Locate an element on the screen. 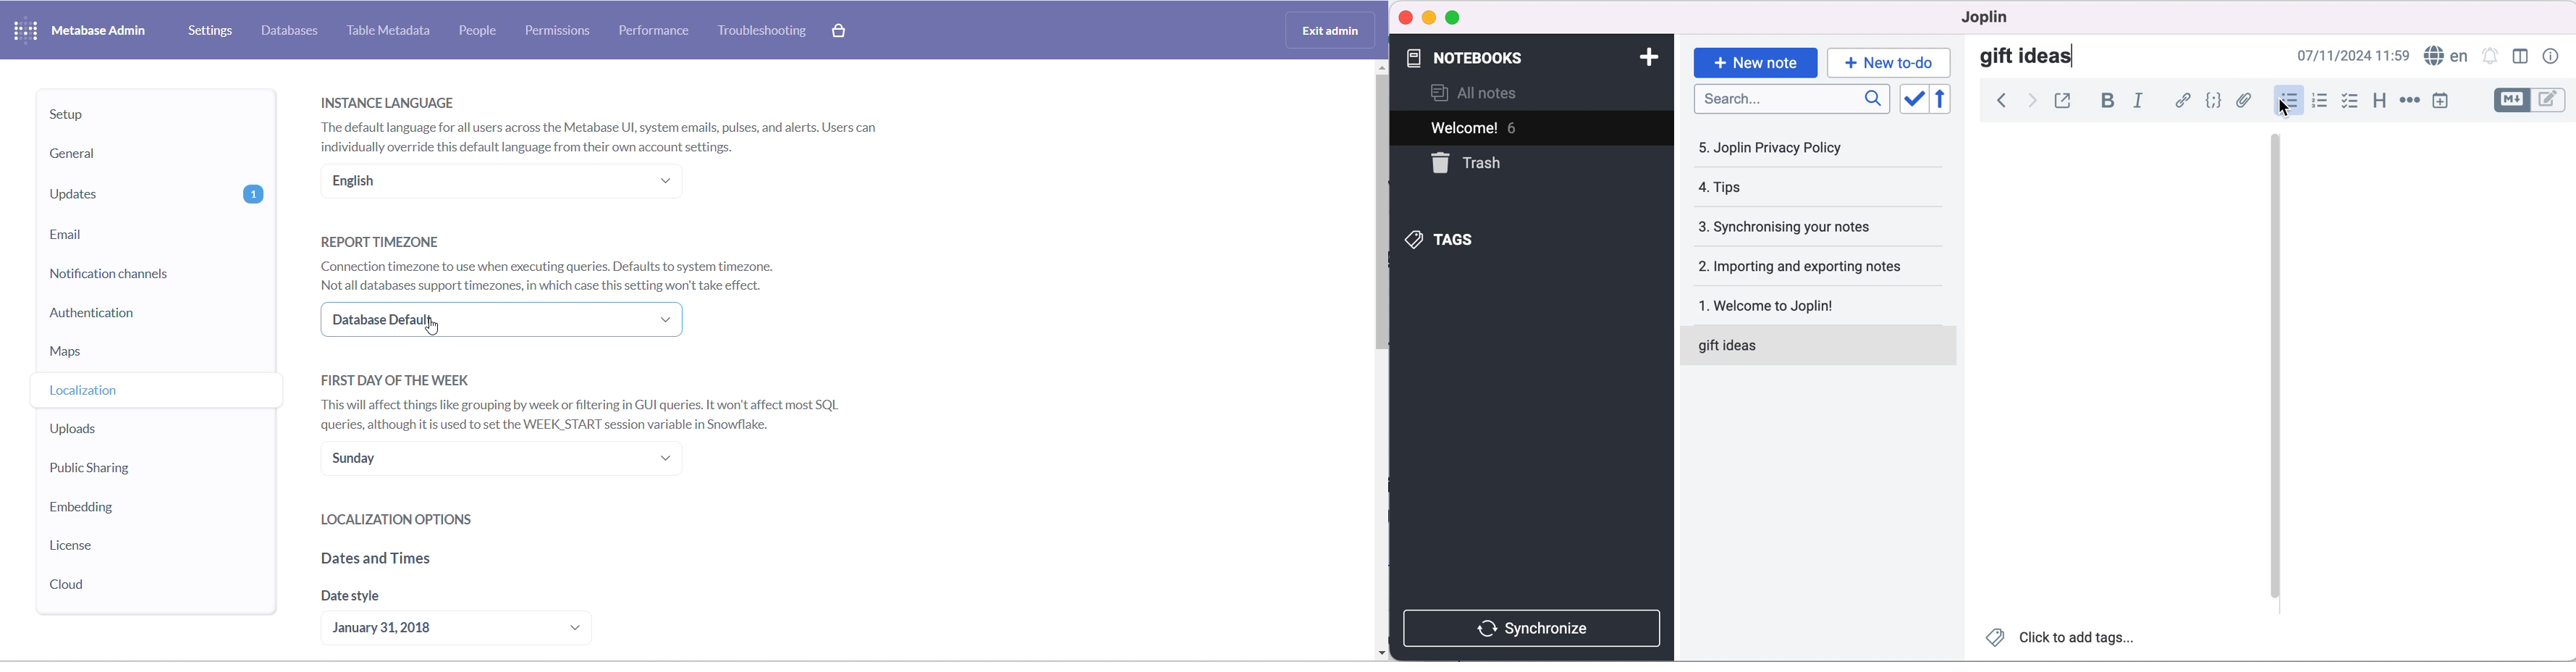 This screenshot has height=672, width=2576. code is located at coordinates (2214, 101).